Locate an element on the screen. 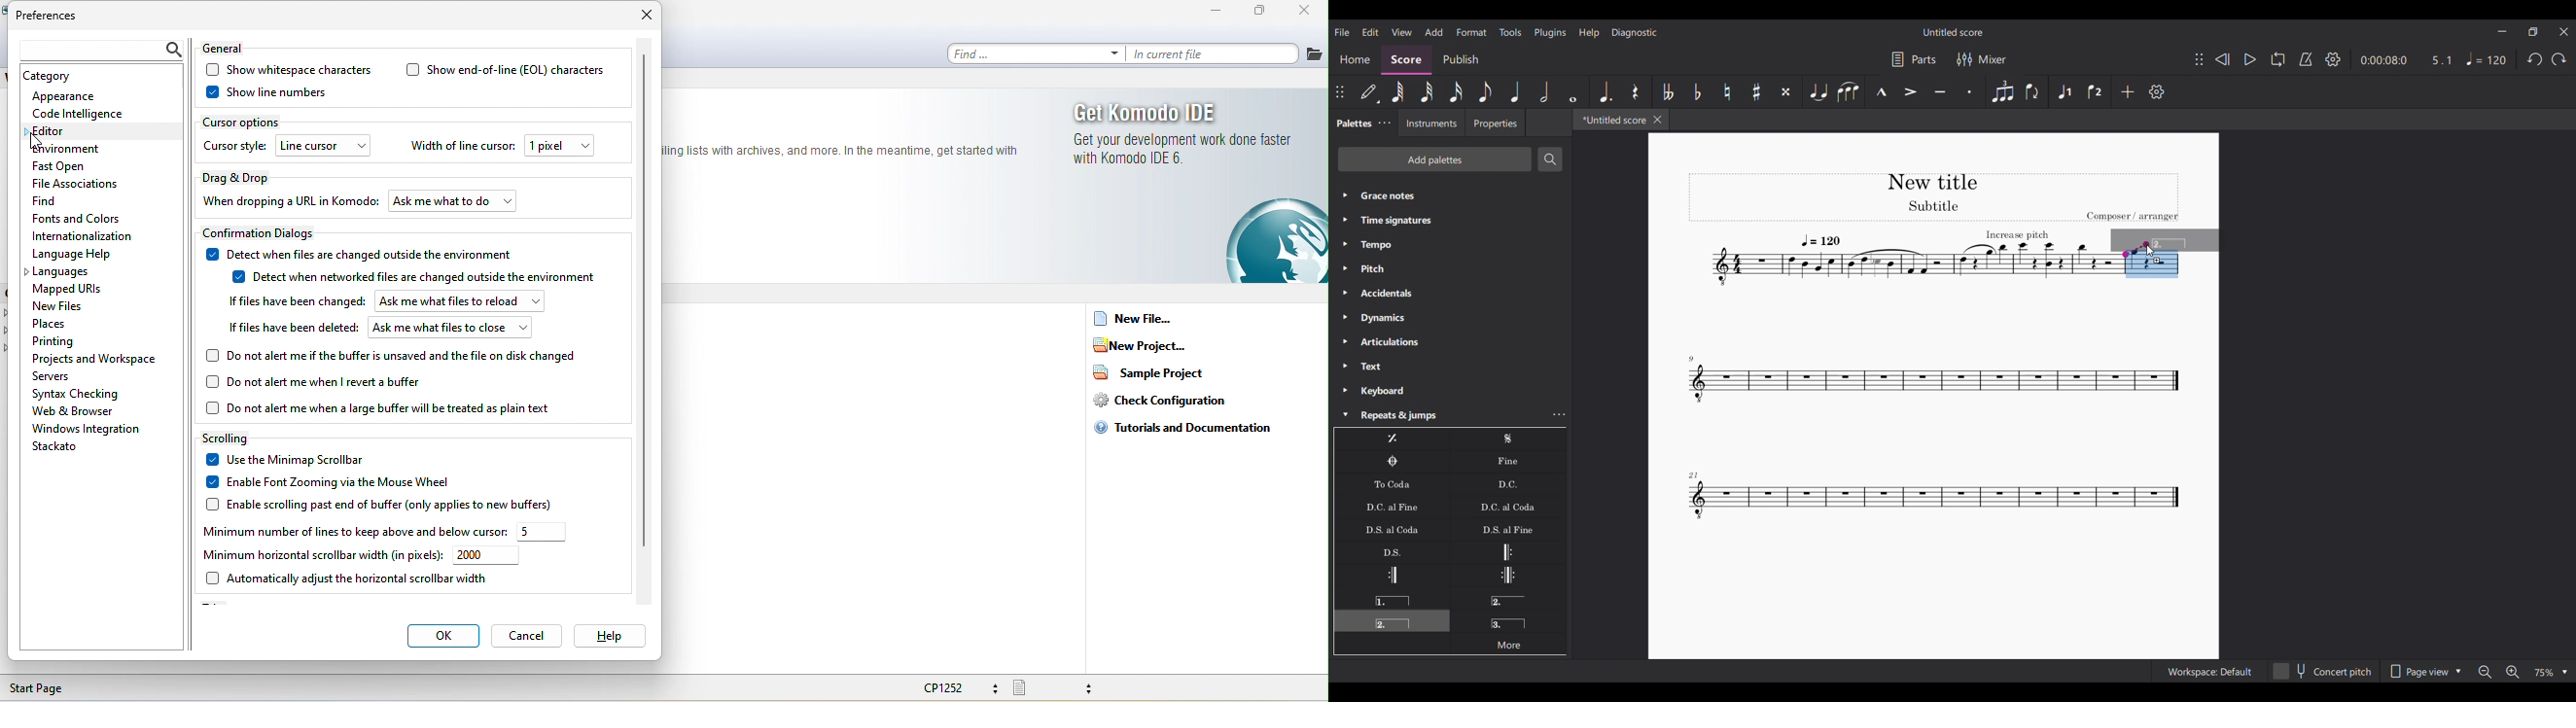  Tools menu is located at coordinates (1510, 32).